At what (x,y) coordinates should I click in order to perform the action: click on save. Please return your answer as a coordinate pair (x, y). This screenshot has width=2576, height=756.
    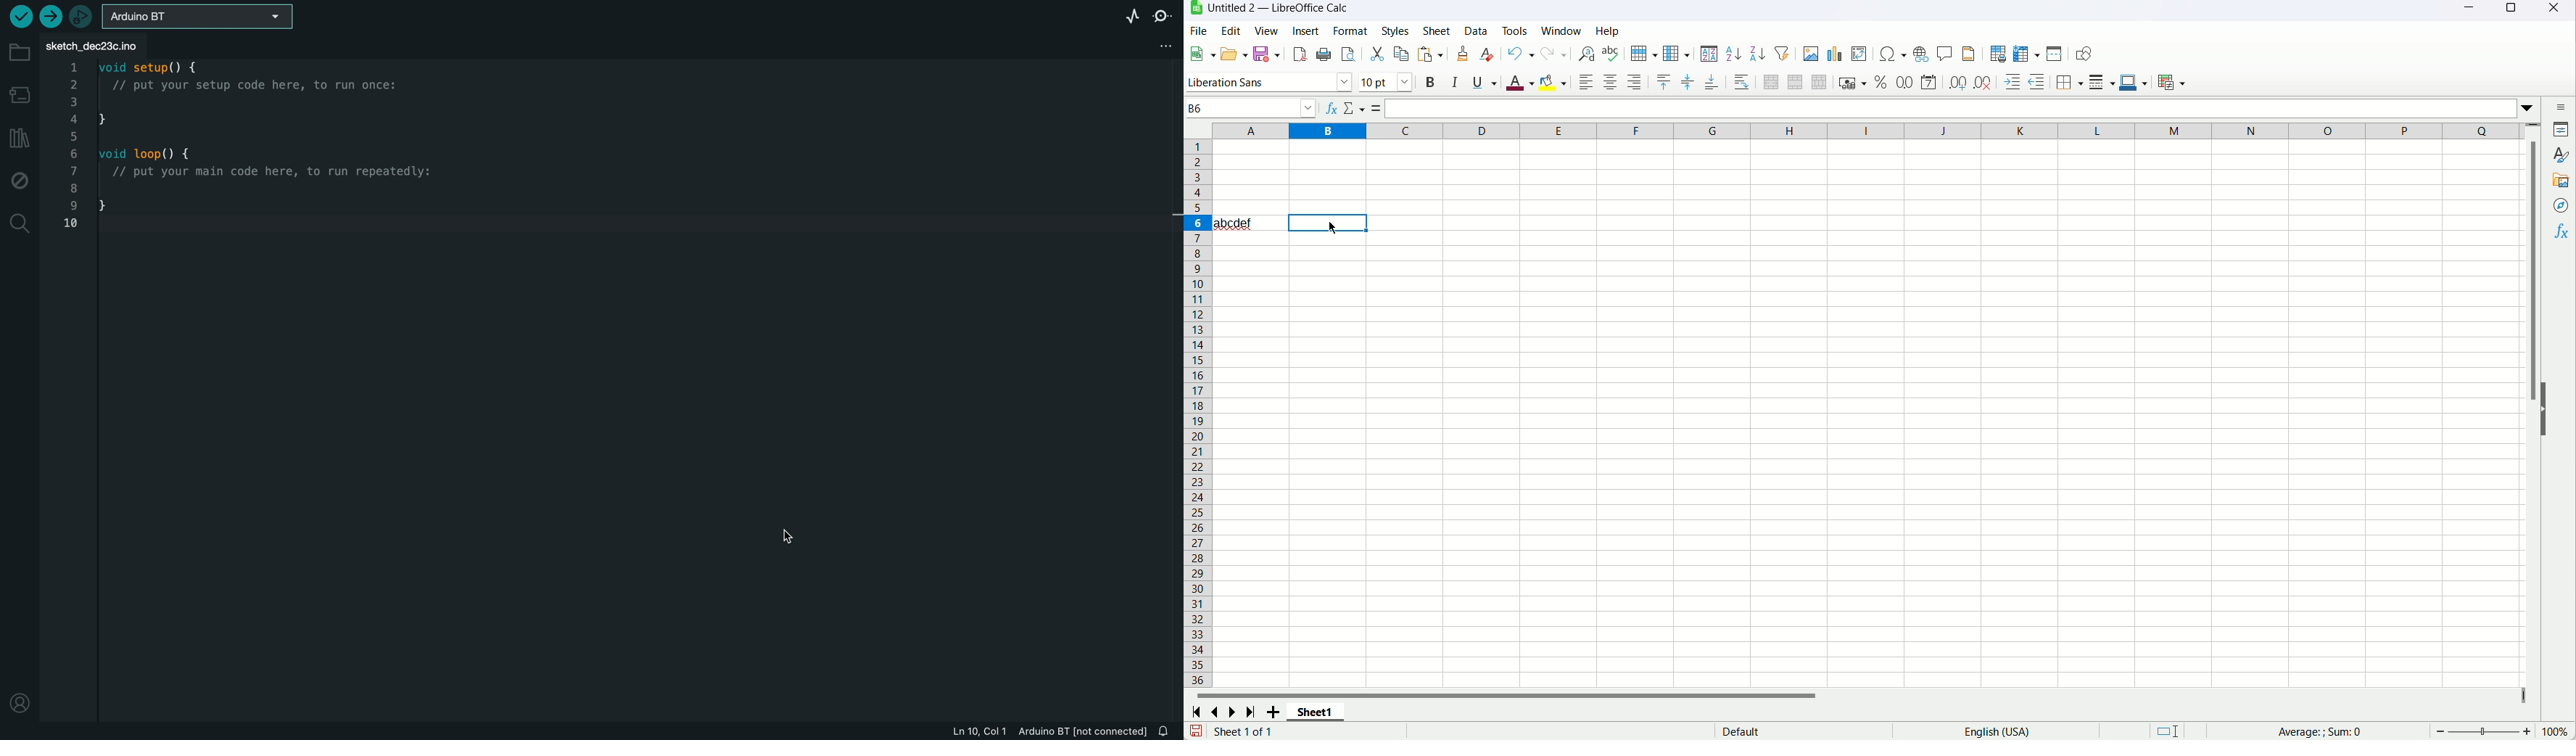
    Looking at the image, I should click on (1266, 54).